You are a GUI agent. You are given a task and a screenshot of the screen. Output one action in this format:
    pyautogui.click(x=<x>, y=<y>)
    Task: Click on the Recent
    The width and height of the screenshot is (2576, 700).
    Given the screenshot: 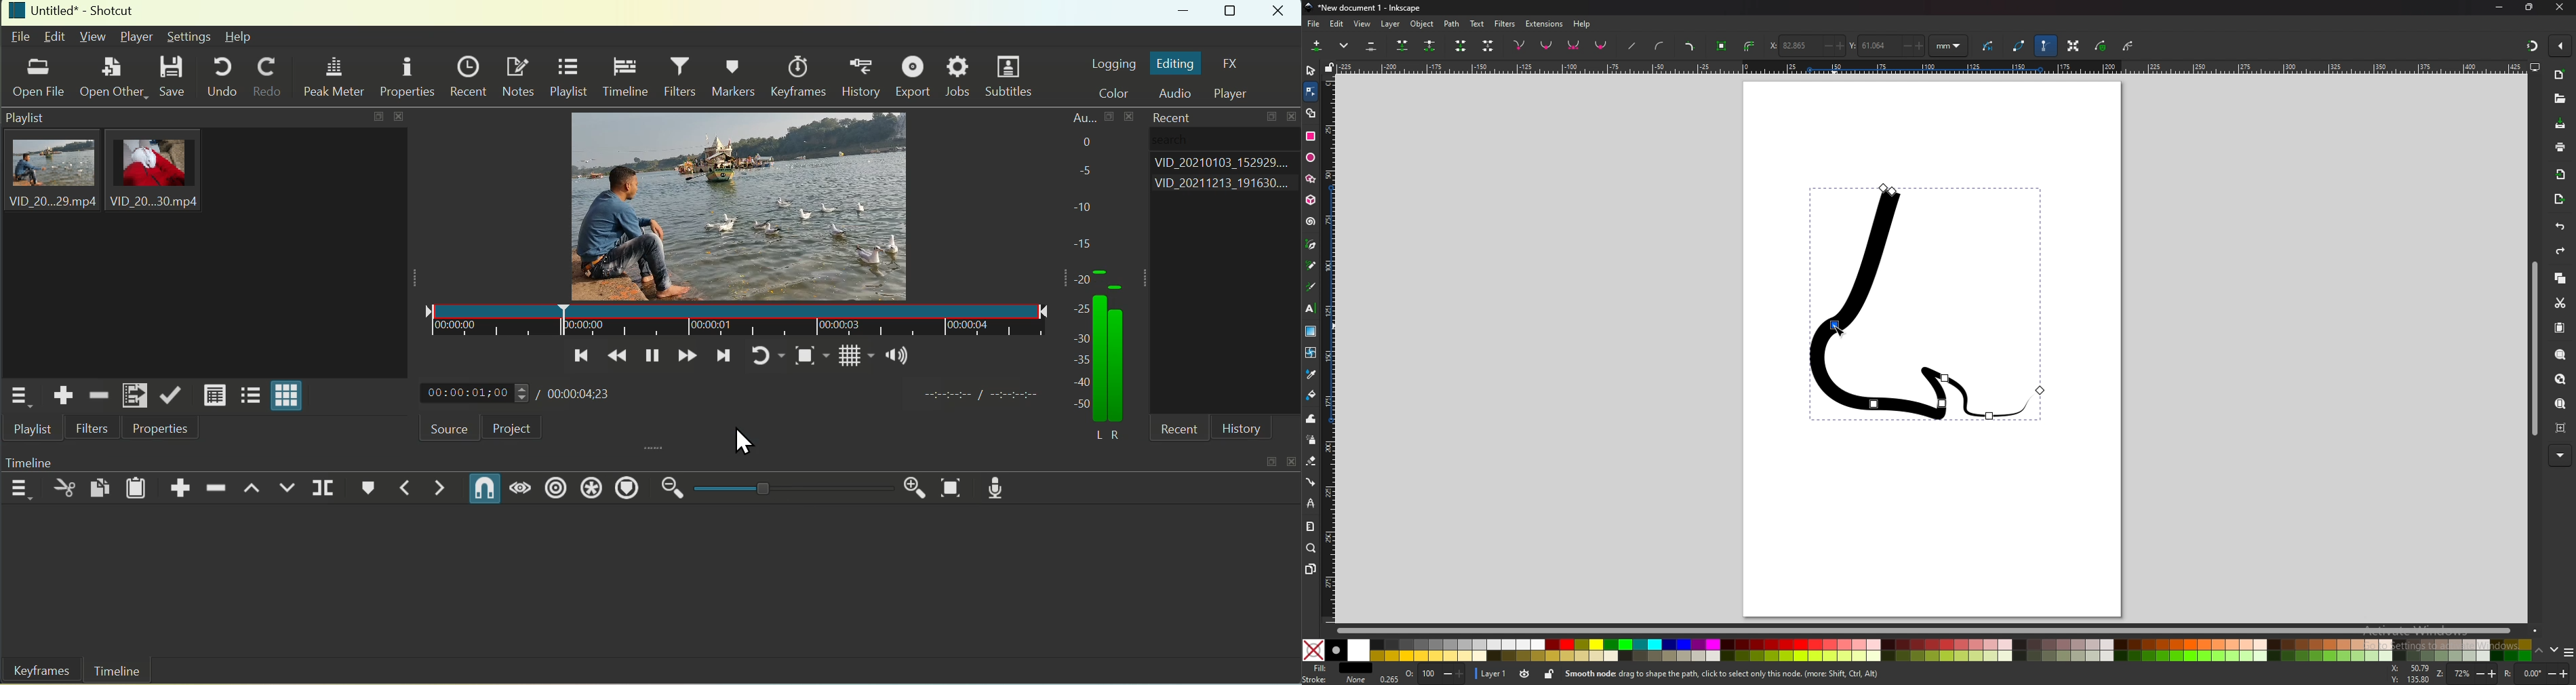 What is the action you would take?
    pyautogui.click(x=1168, y=117)
    